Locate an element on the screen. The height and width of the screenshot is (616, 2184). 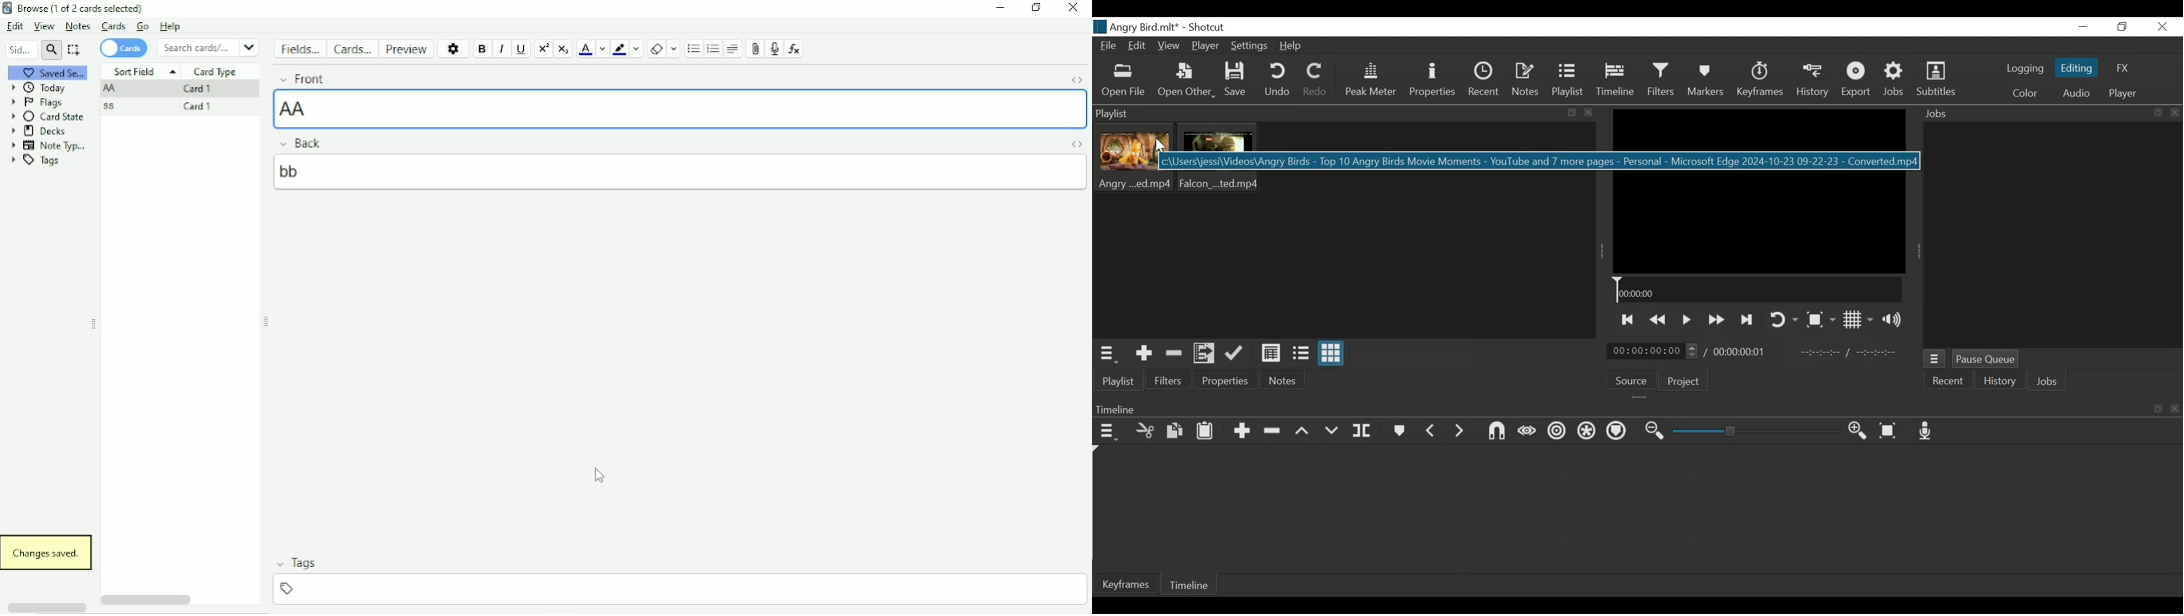
Notes is located at coordinates (1284, 380).